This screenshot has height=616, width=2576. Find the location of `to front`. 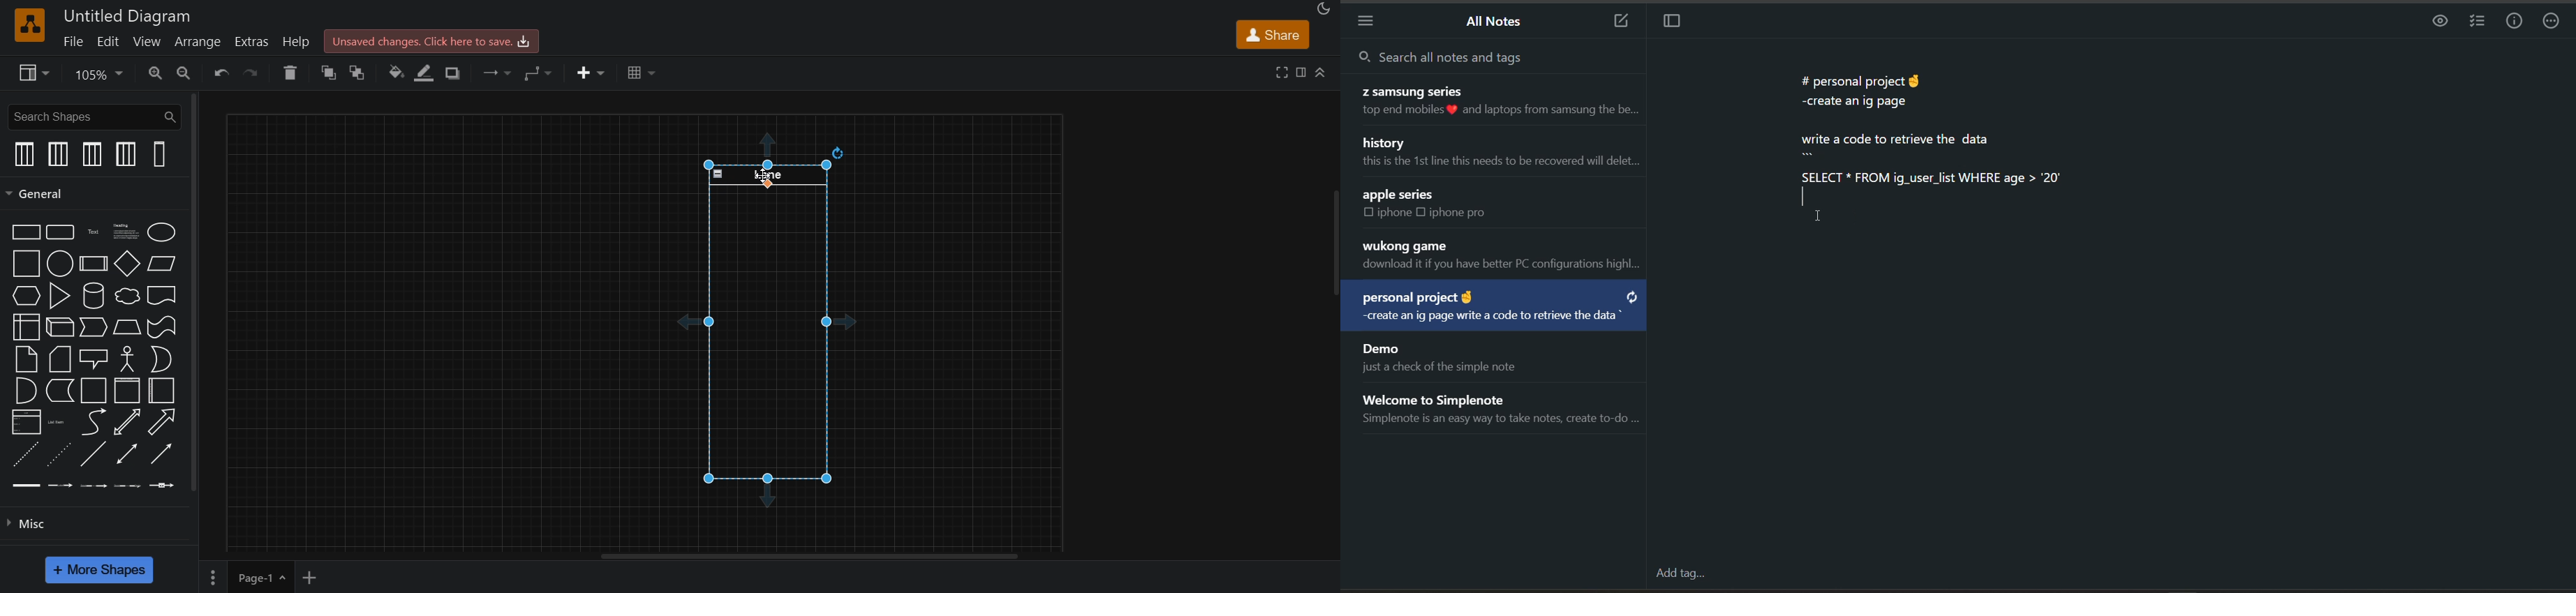

to front is located at coordinates (329, 72).